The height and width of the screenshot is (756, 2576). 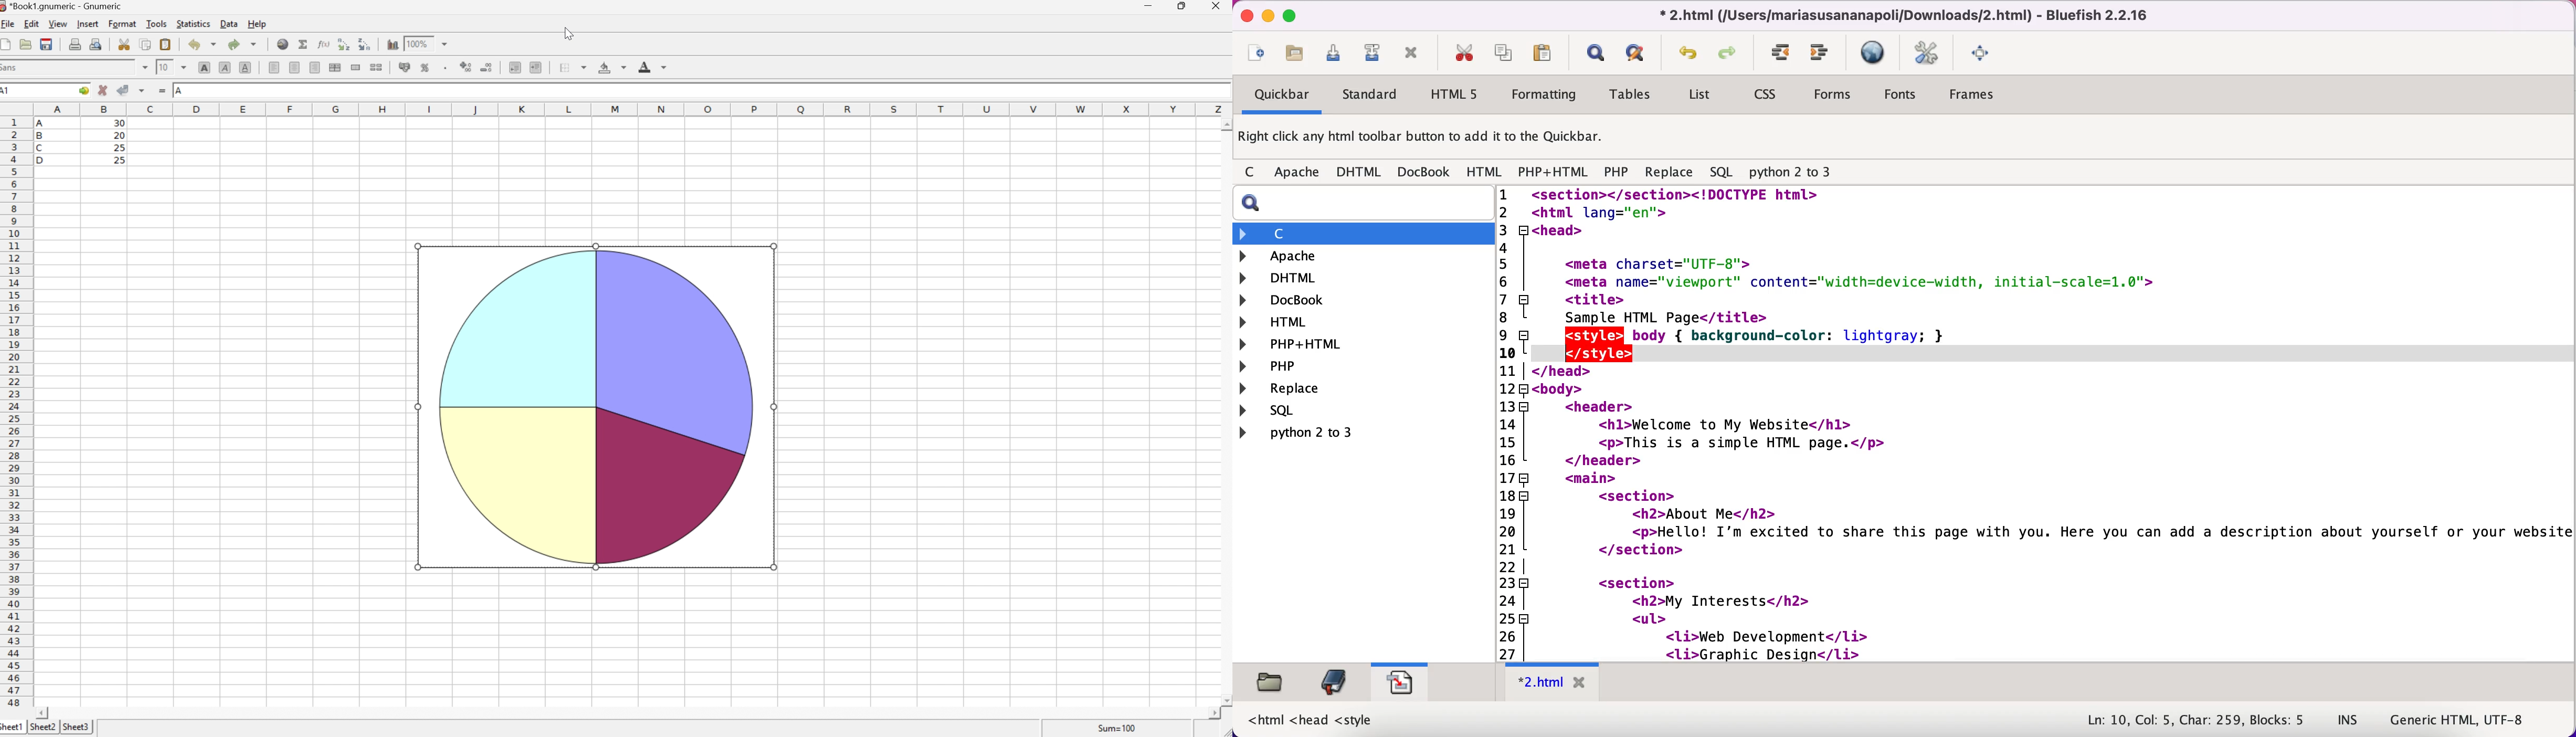 What do you see at coordinates (1452, 94) in the screenshot?
I see `html5` at bounding box center [1452, 94].